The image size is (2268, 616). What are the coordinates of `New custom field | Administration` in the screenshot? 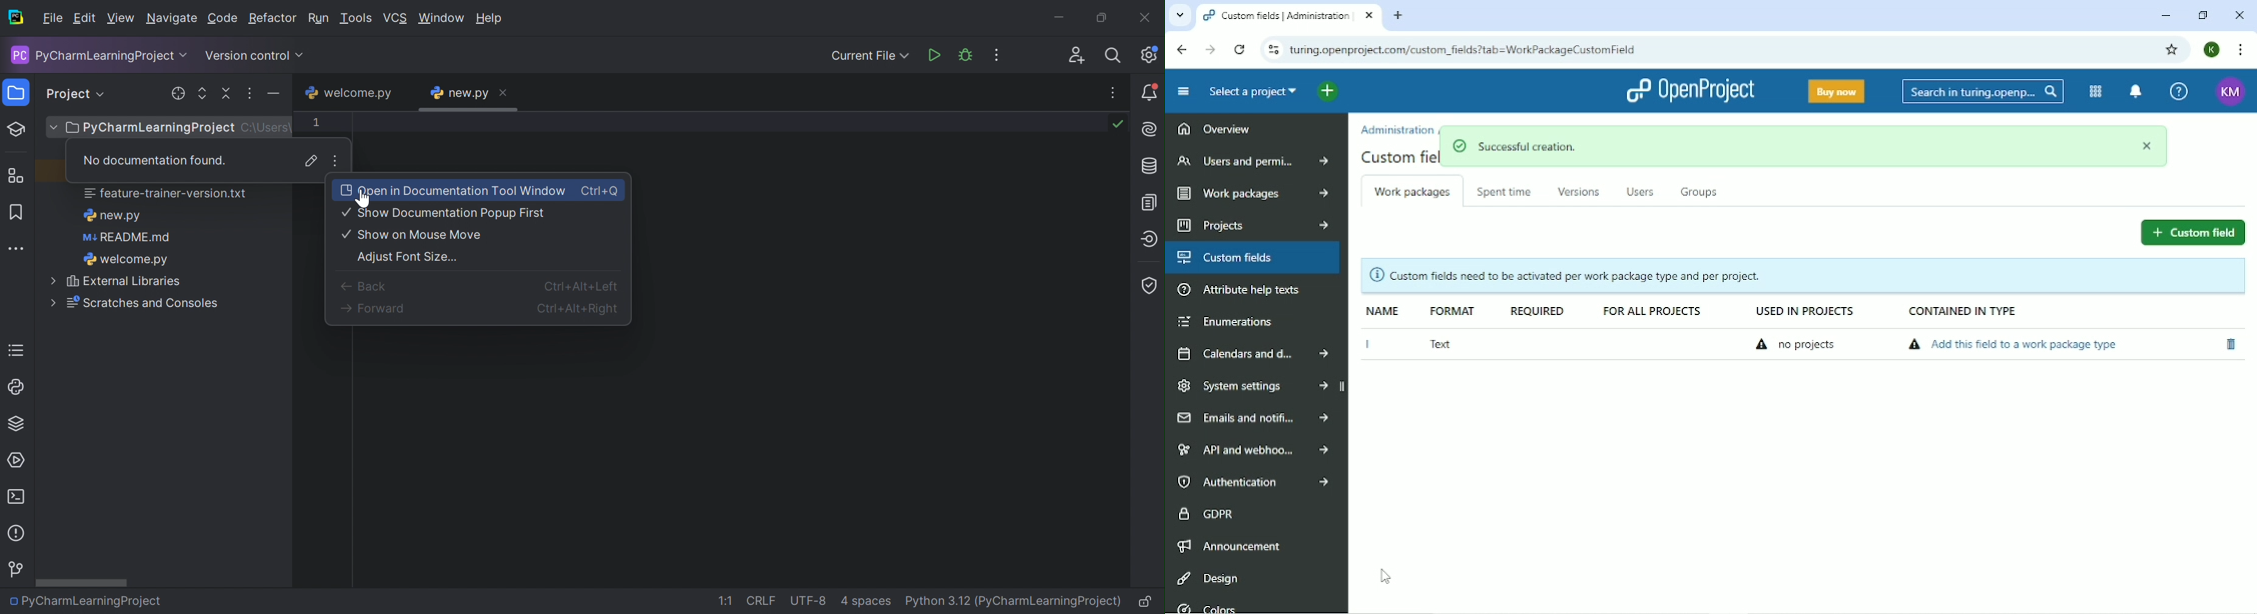 It's located at (1290, 17).